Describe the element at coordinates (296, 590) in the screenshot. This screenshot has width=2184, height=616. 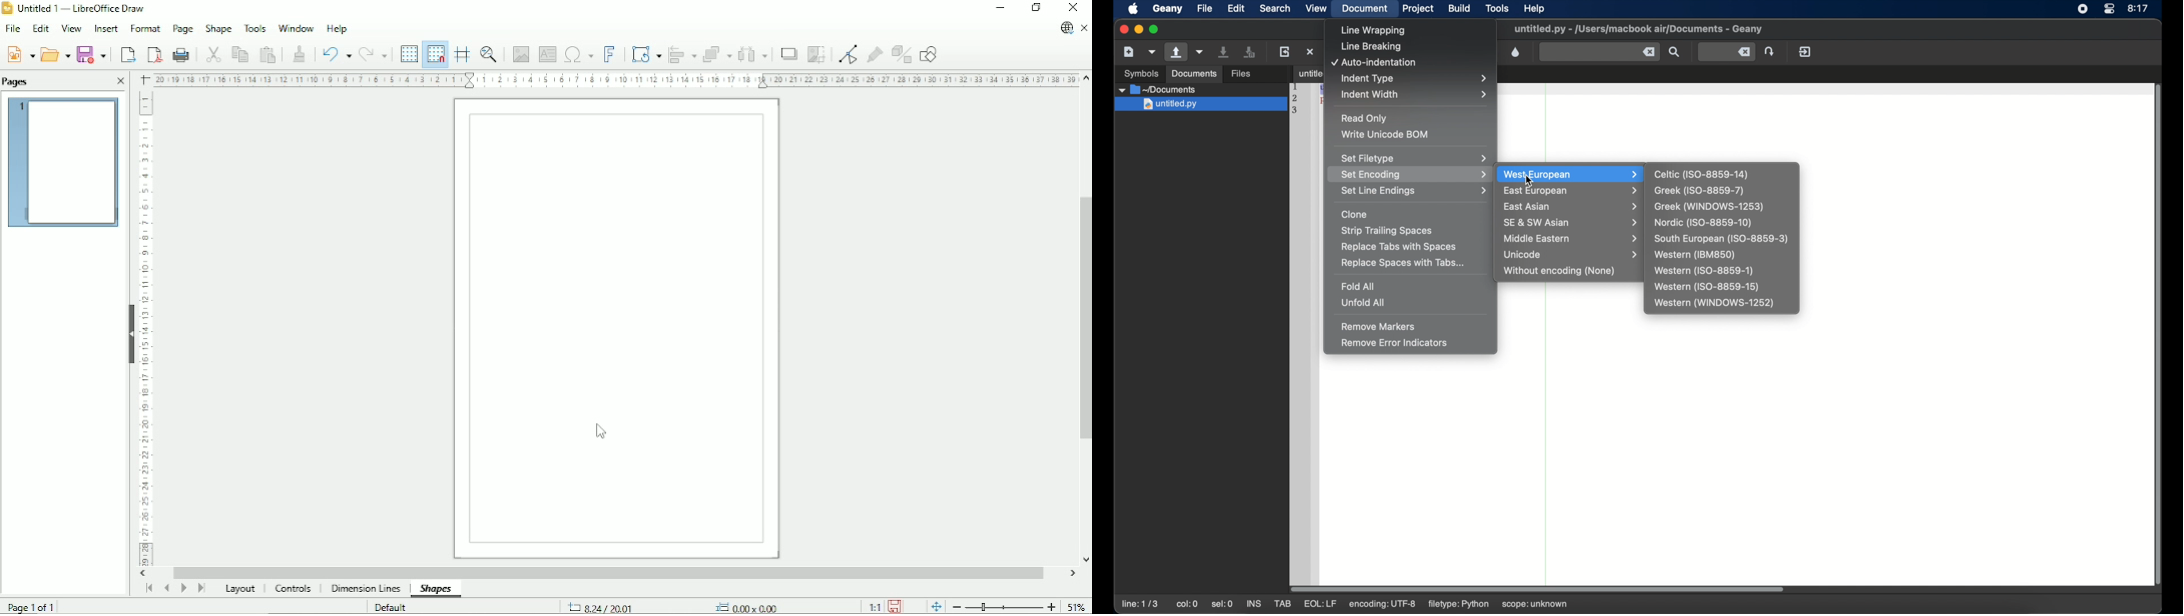
I see `Controls` at that location.